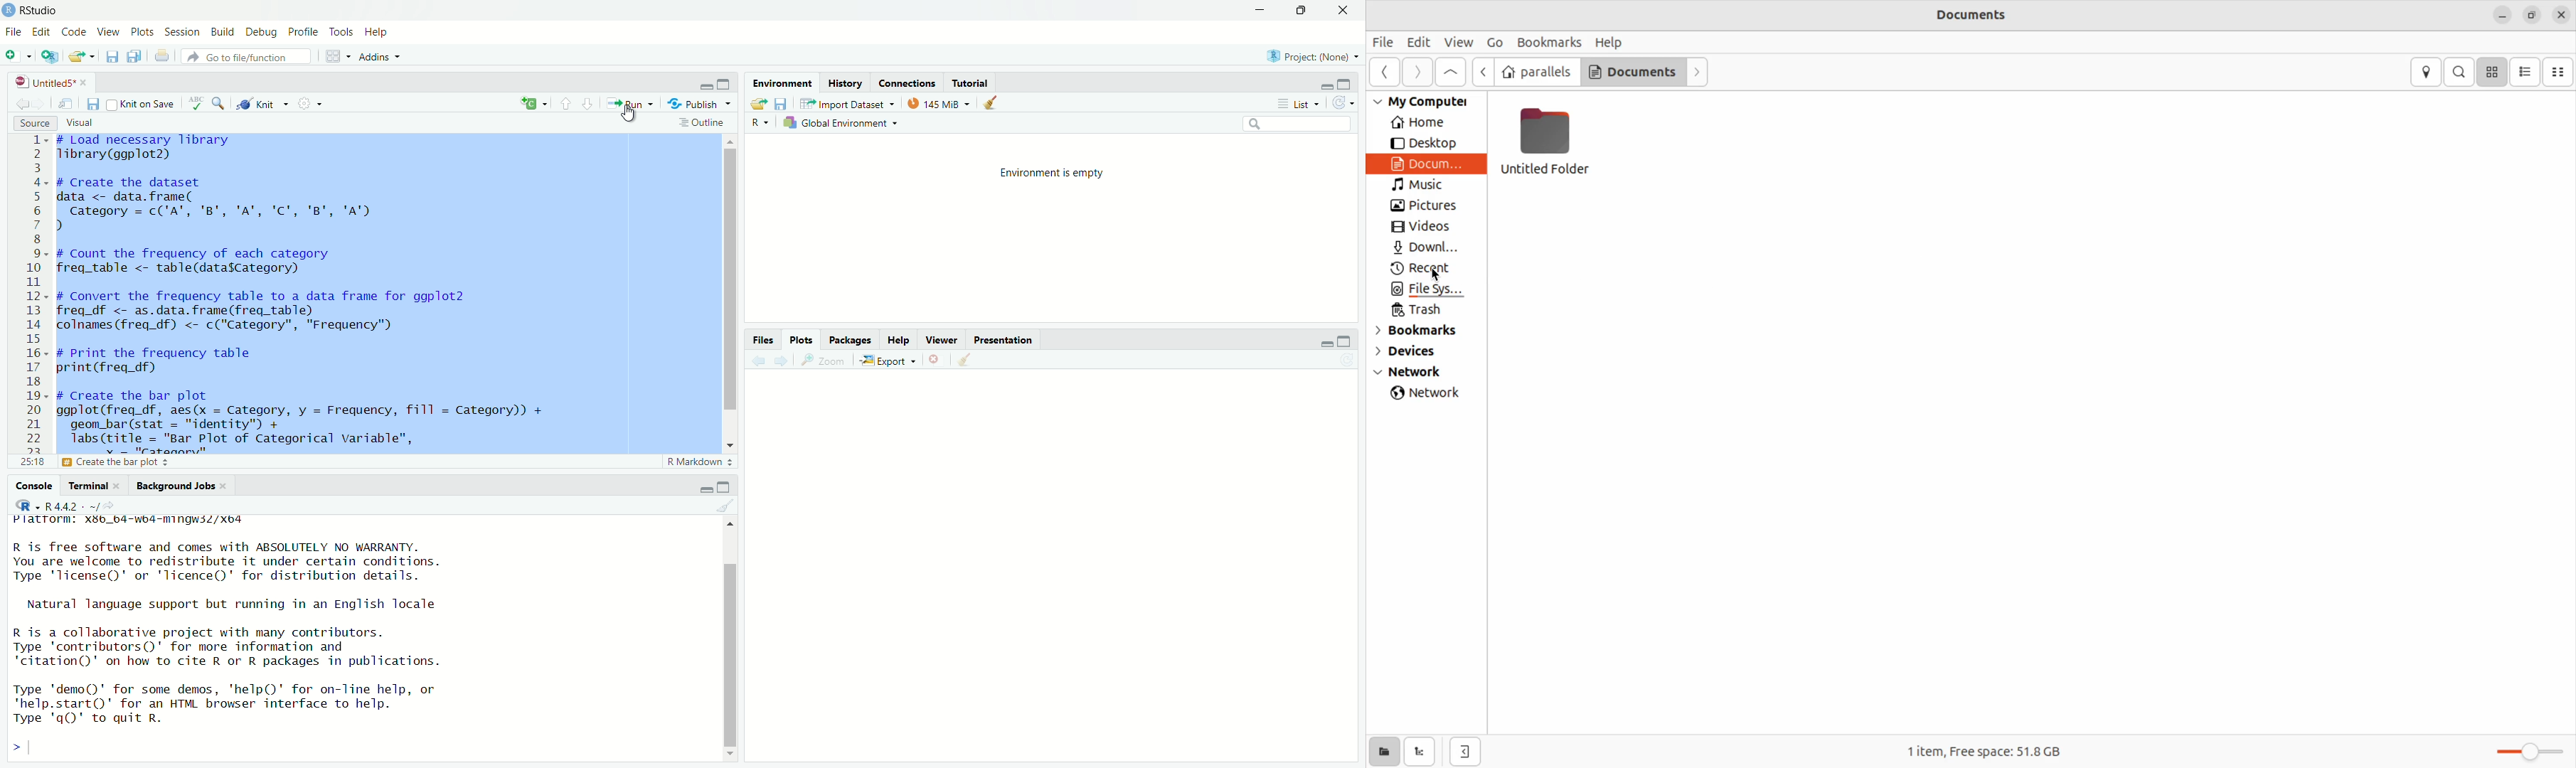 This screenshot has width=2576, height=784. Describe the element at coordinates (309, 103) in the screenshot. I see `settings` at that location.